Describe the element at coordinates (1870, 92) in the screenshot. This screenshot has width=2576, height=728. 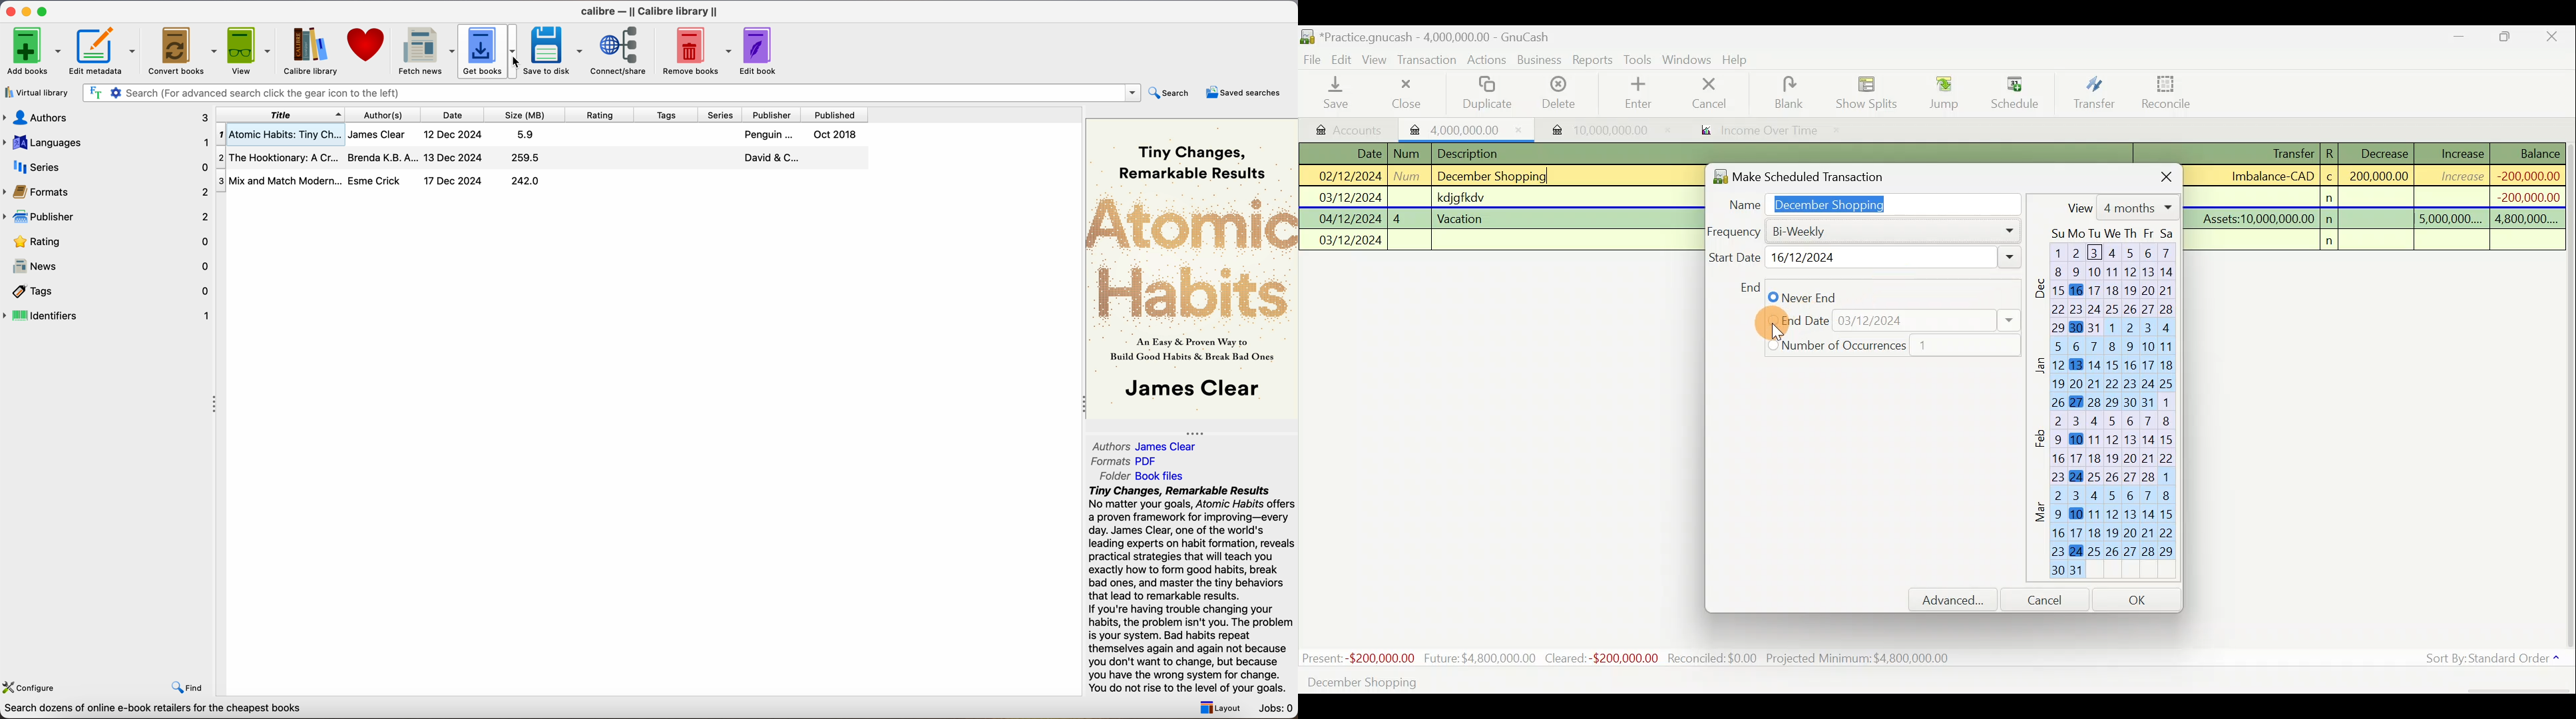
I see `Show splits` at that location.